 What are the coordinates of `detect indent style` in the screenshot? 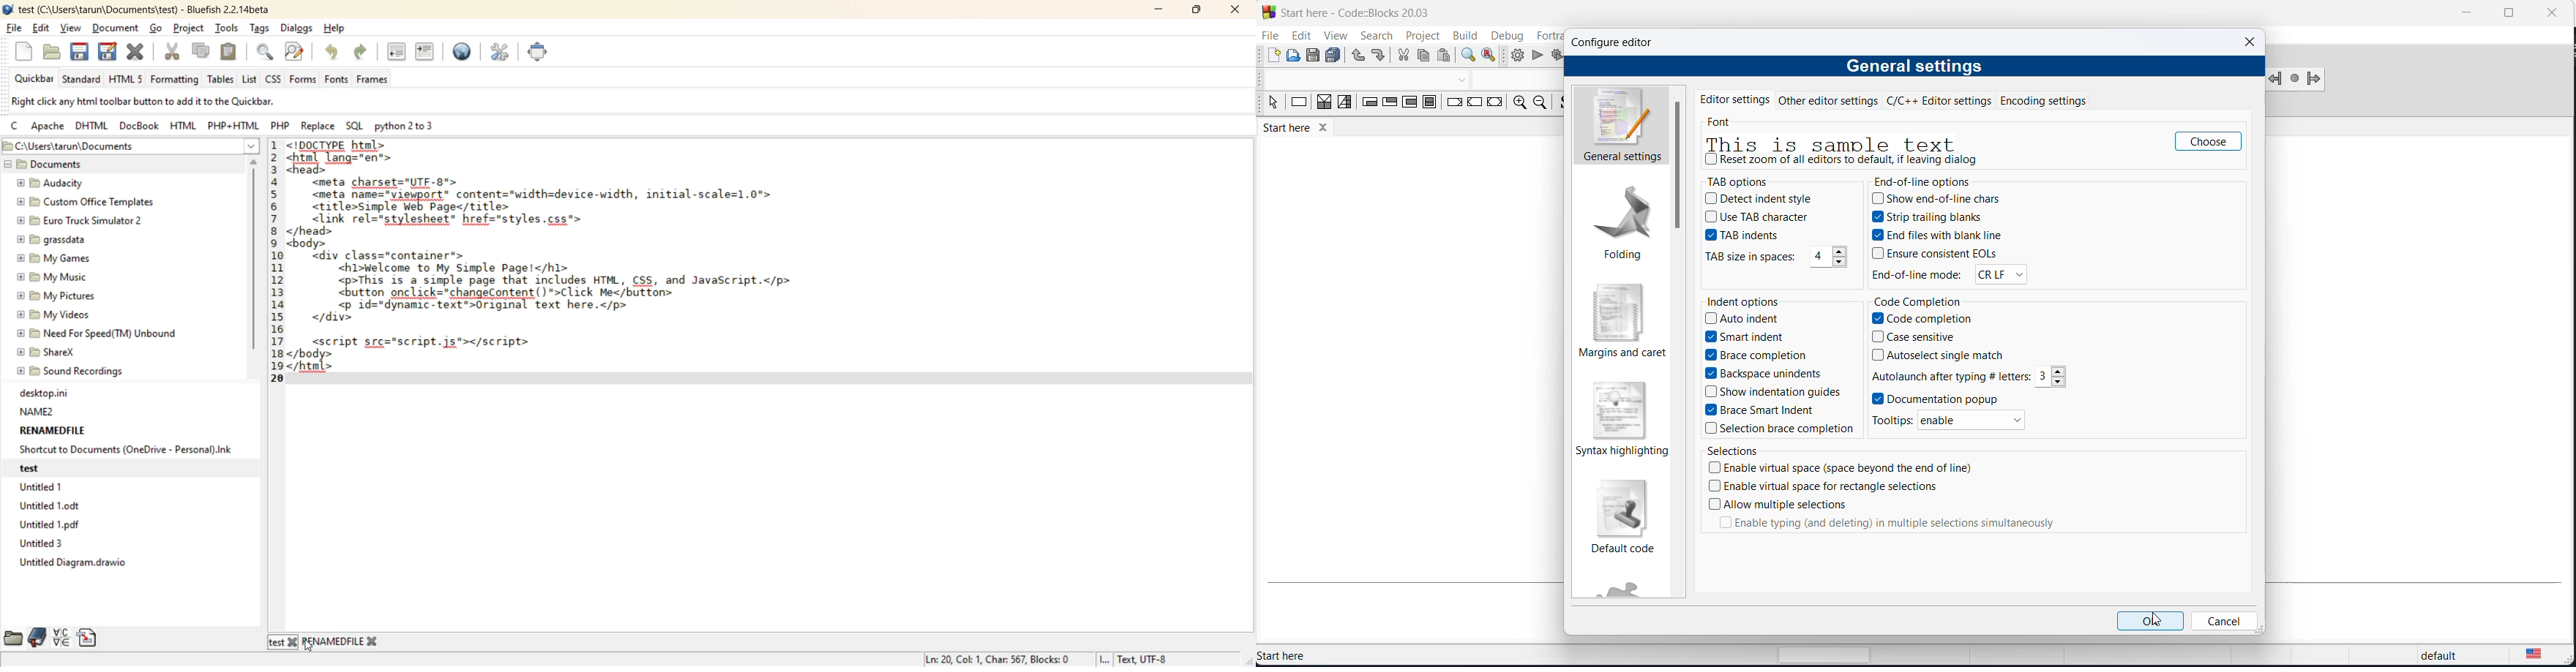 It's located at (1764, 199).